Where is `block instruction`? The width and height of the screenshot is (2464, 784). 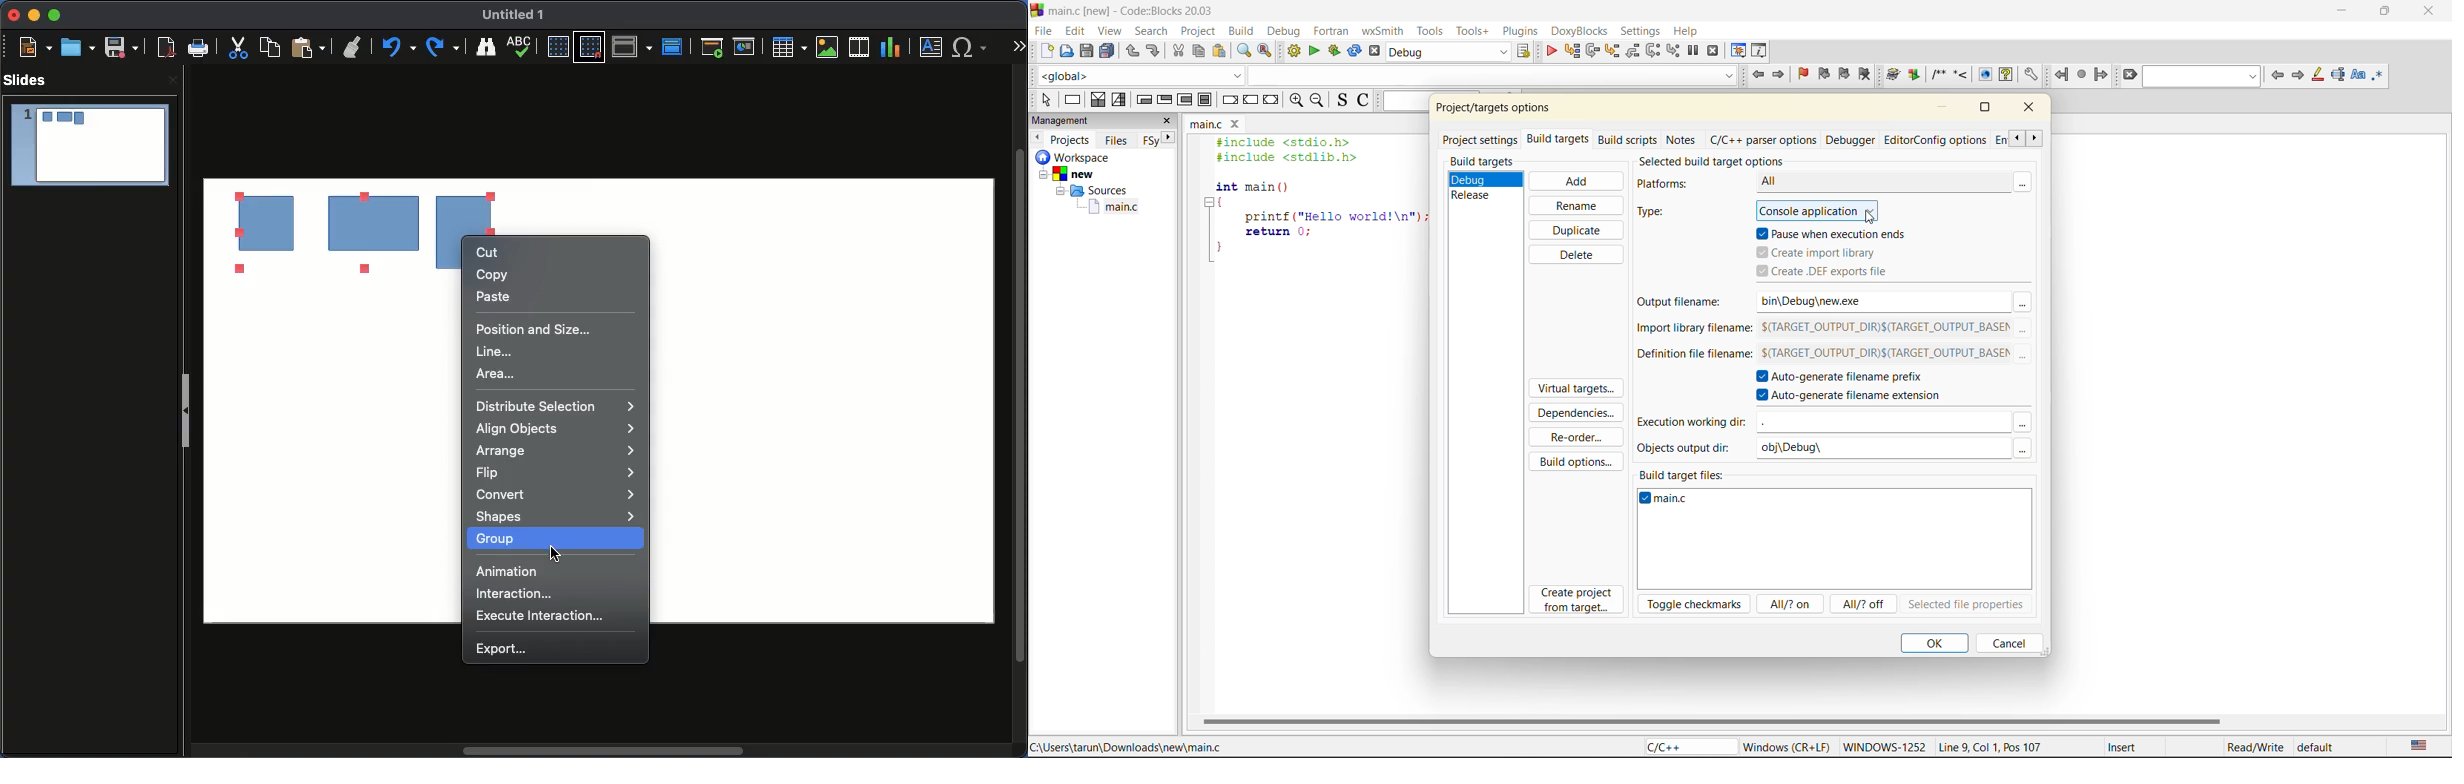
block instruction is located at coordinates (1207, 99).